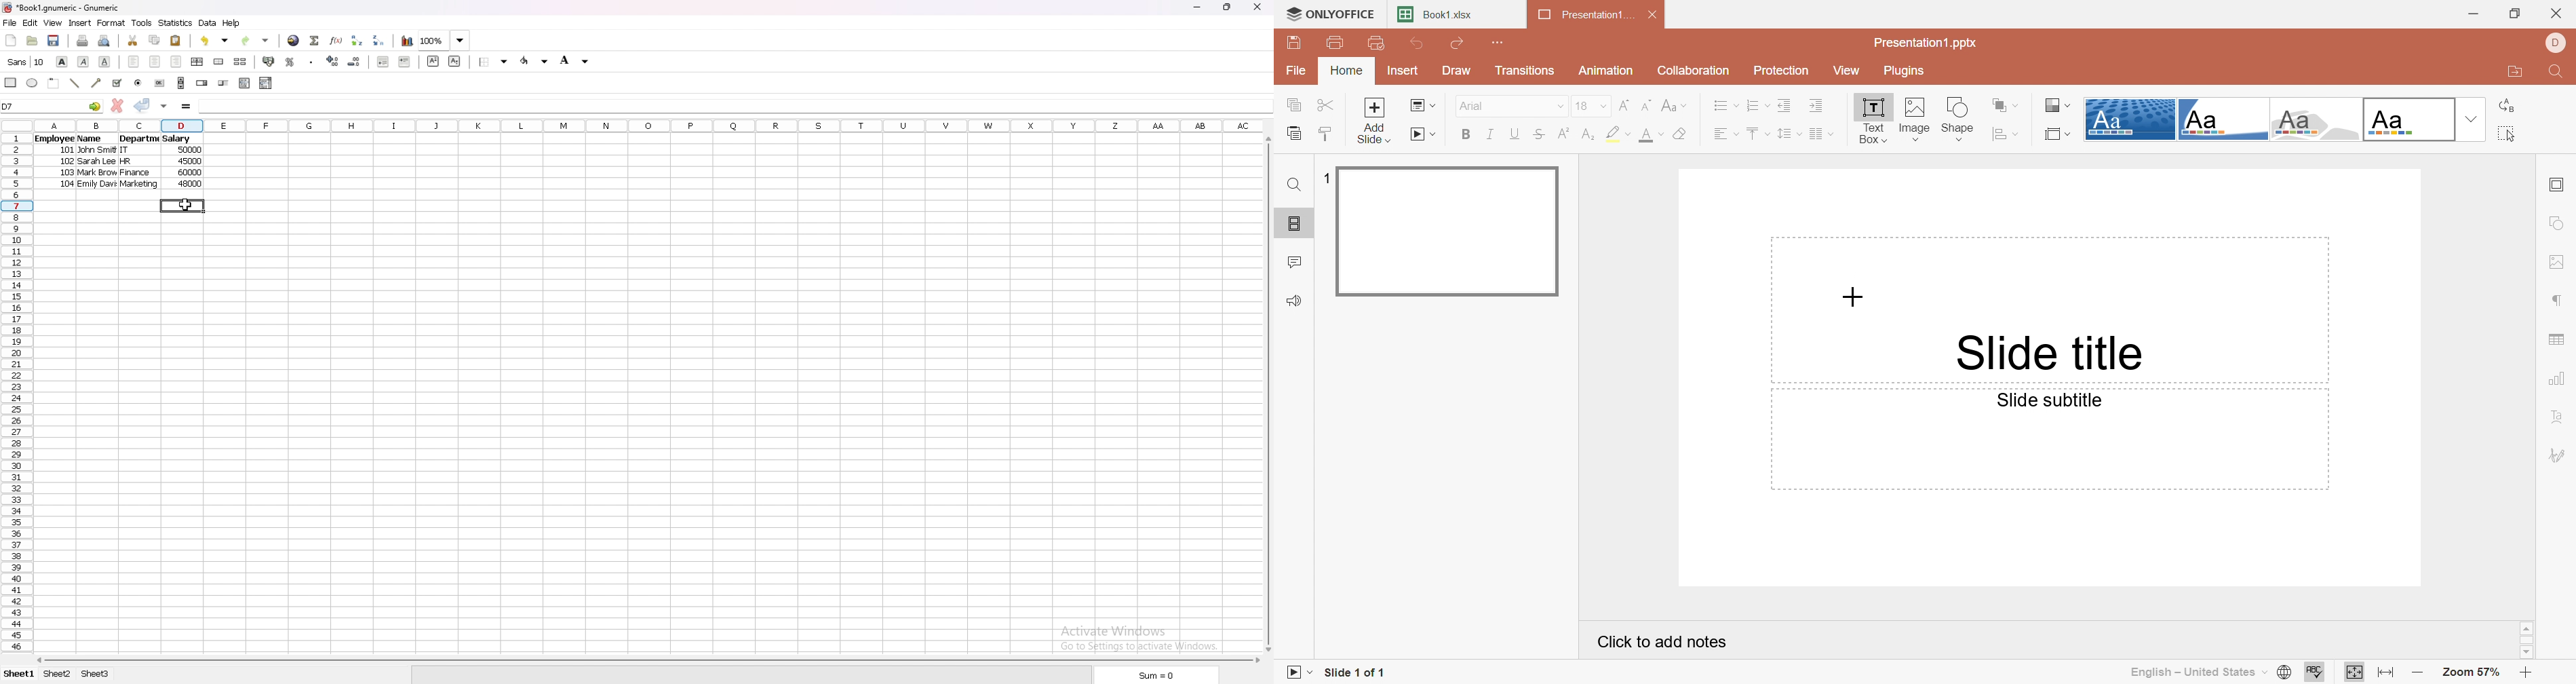 The width and height of the screenshot is (2576, 700). What do you see at coordinates (1652, 13) in the screenshot?
I see `Close` at bounding box center [1652, 13].